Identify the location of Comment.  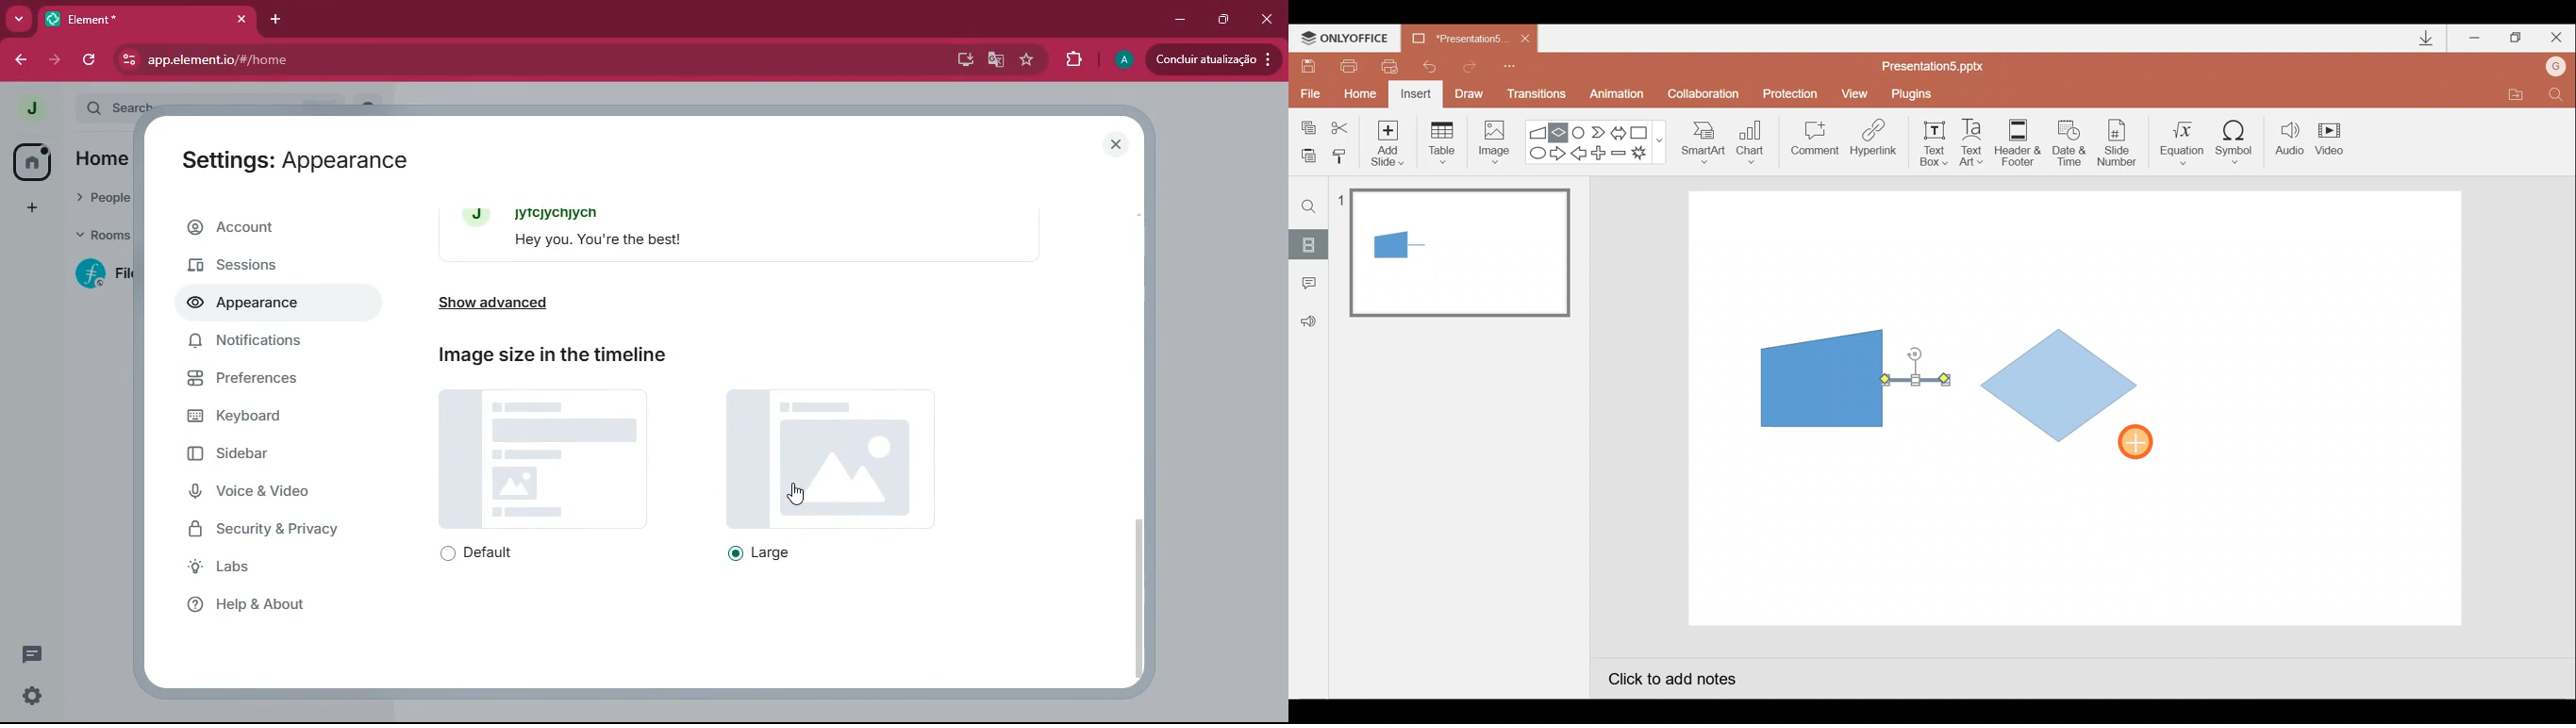
(1813, 143).